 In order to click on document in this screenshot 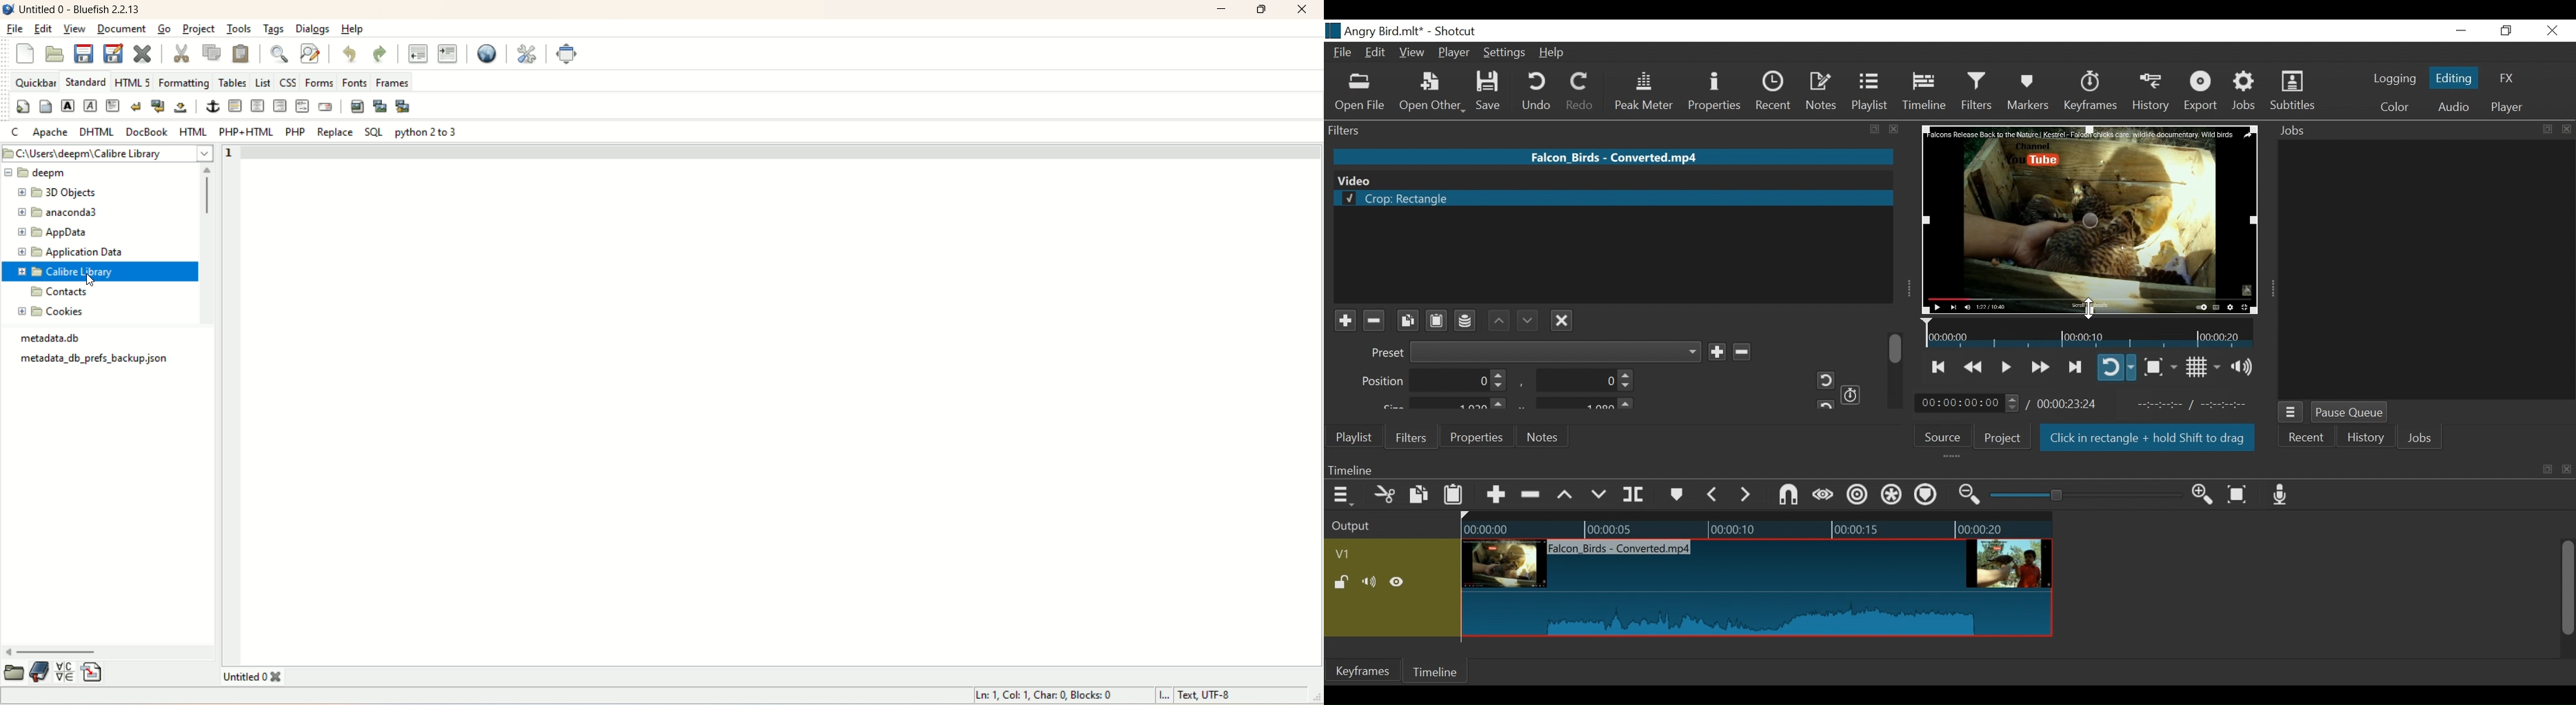, I will do `click(120, 30)`.